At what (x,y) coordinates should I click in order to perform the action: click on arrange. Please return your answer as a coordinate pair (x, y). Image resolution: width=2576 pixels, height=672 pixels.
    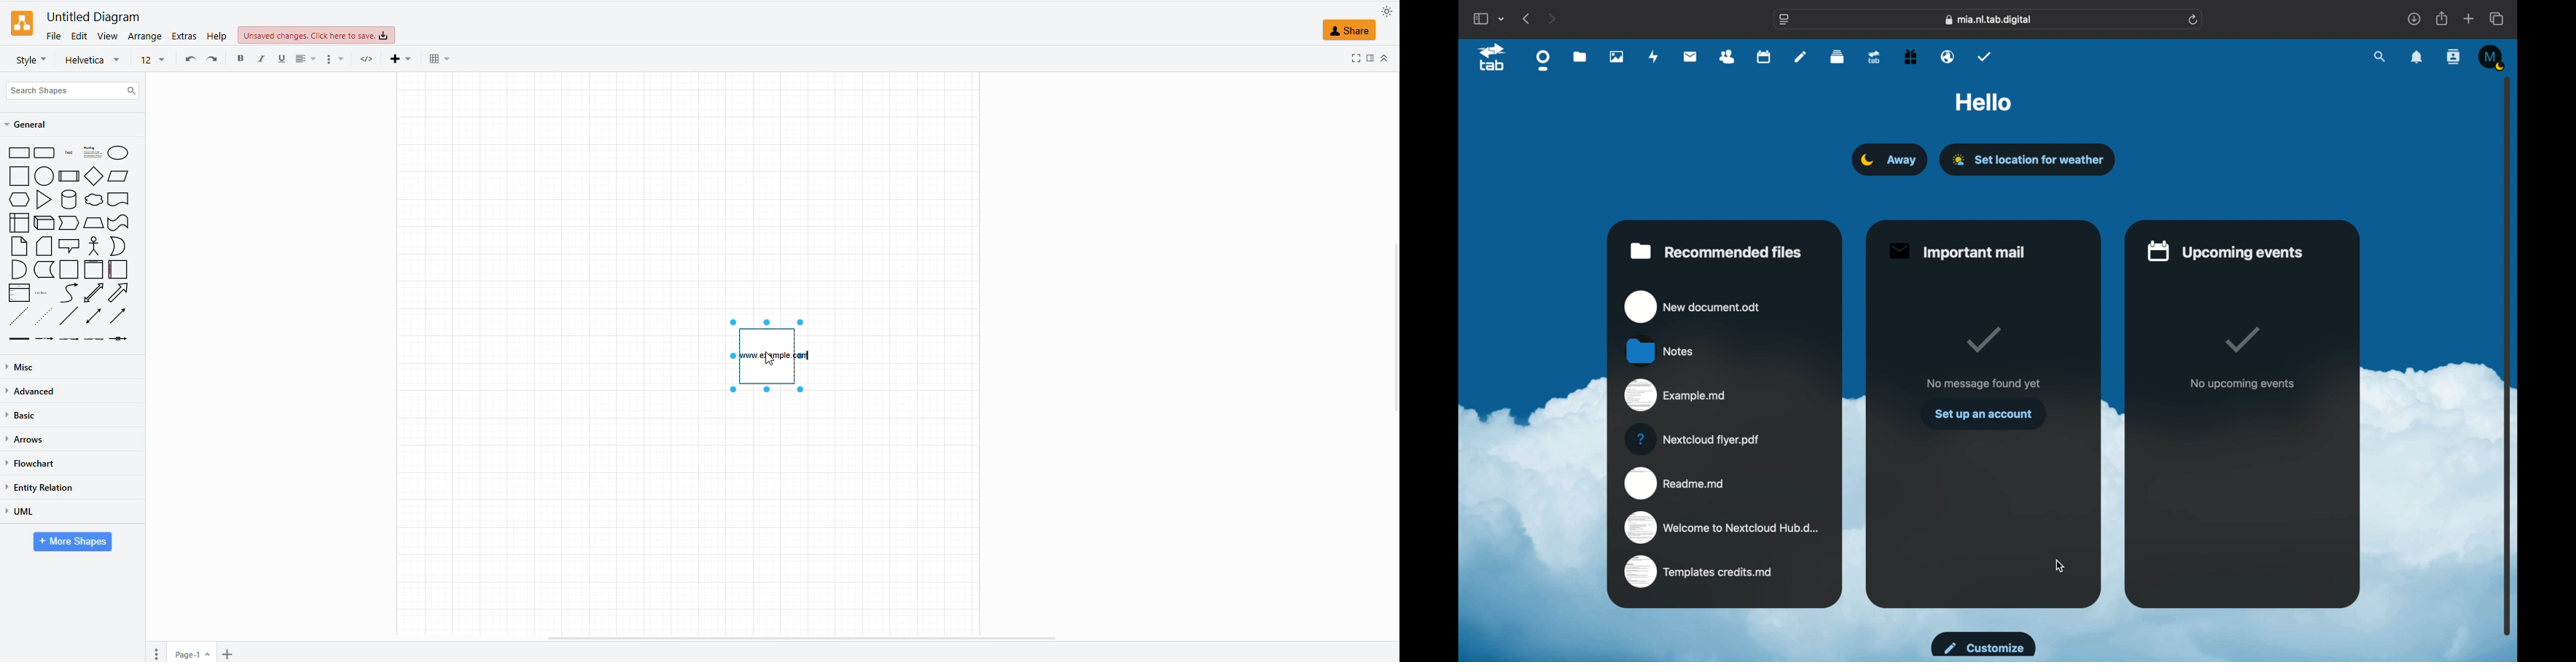
    Looking at the image, I should click on (144, 36).